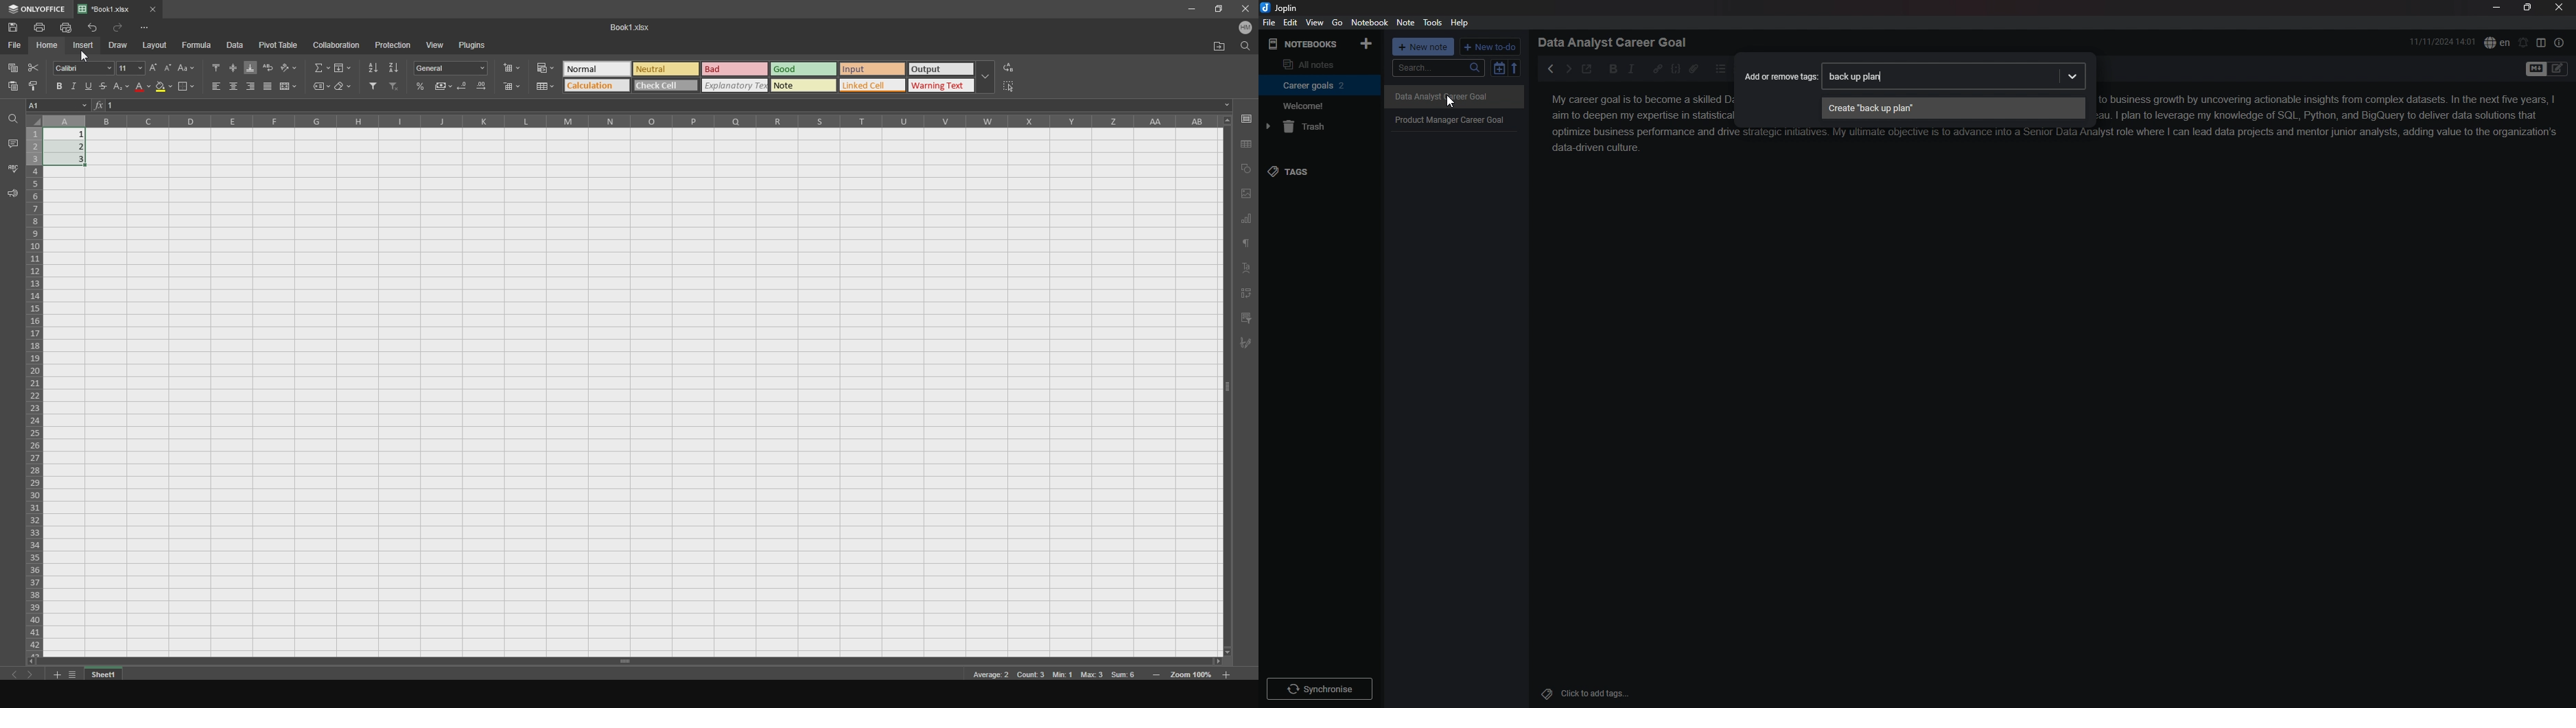 The image size is (2576, 728). What do you see at coordinates (1614, 69) in the screenshot?
I see `bold` at bounding box center [1614, 69].